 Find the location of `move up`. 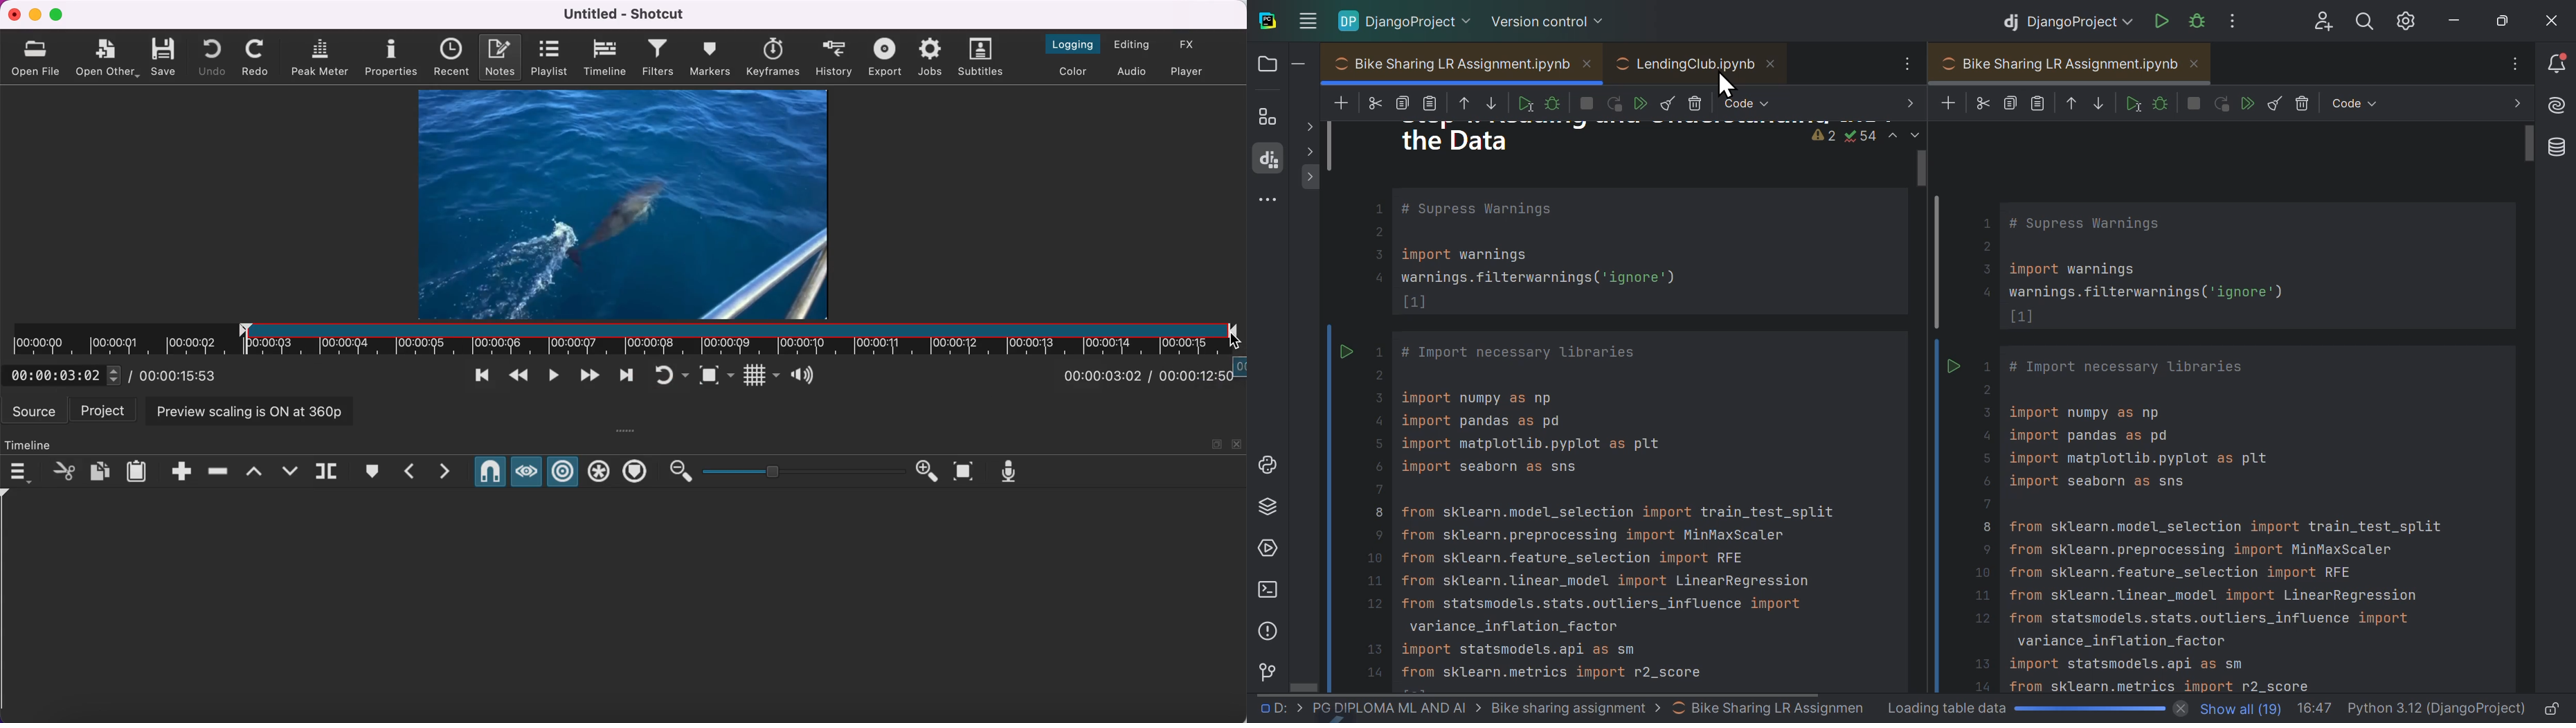

move up is located at coordinates (2071, 105).